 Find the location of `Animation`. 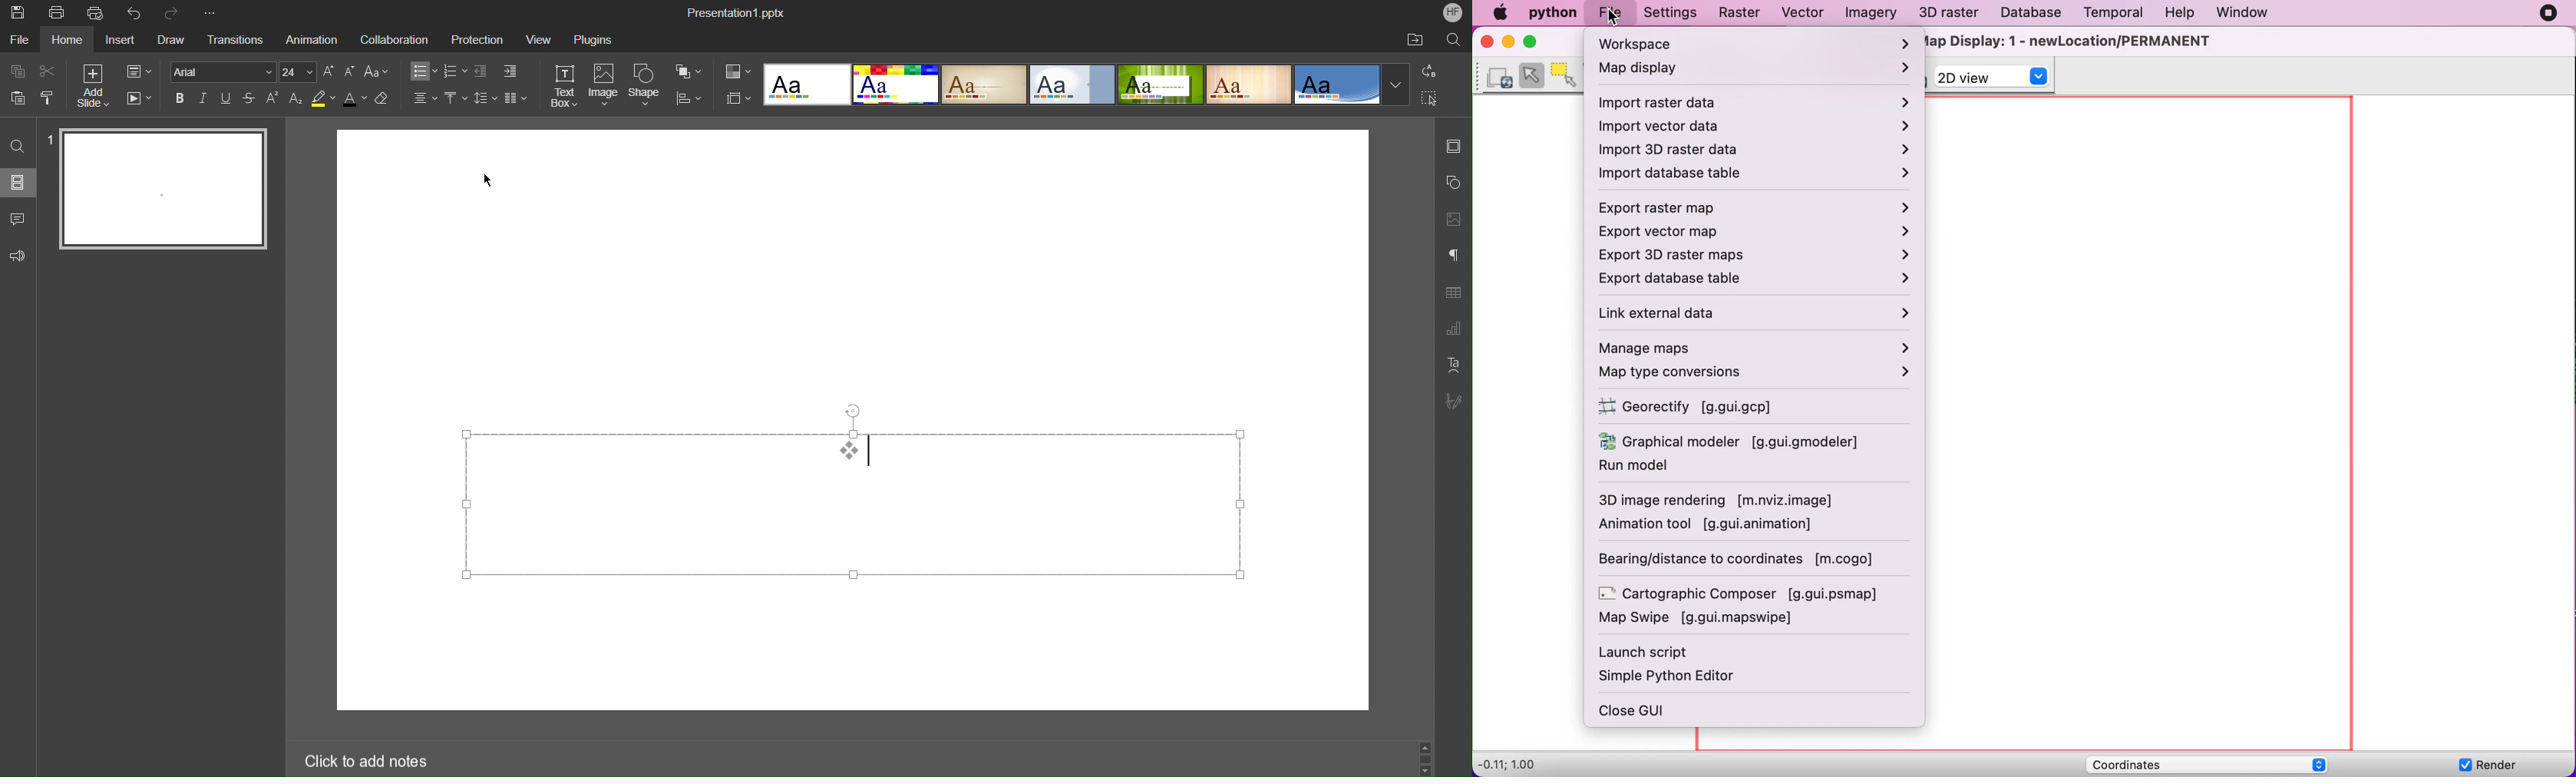

Animation is located at coordinates (309, 40).